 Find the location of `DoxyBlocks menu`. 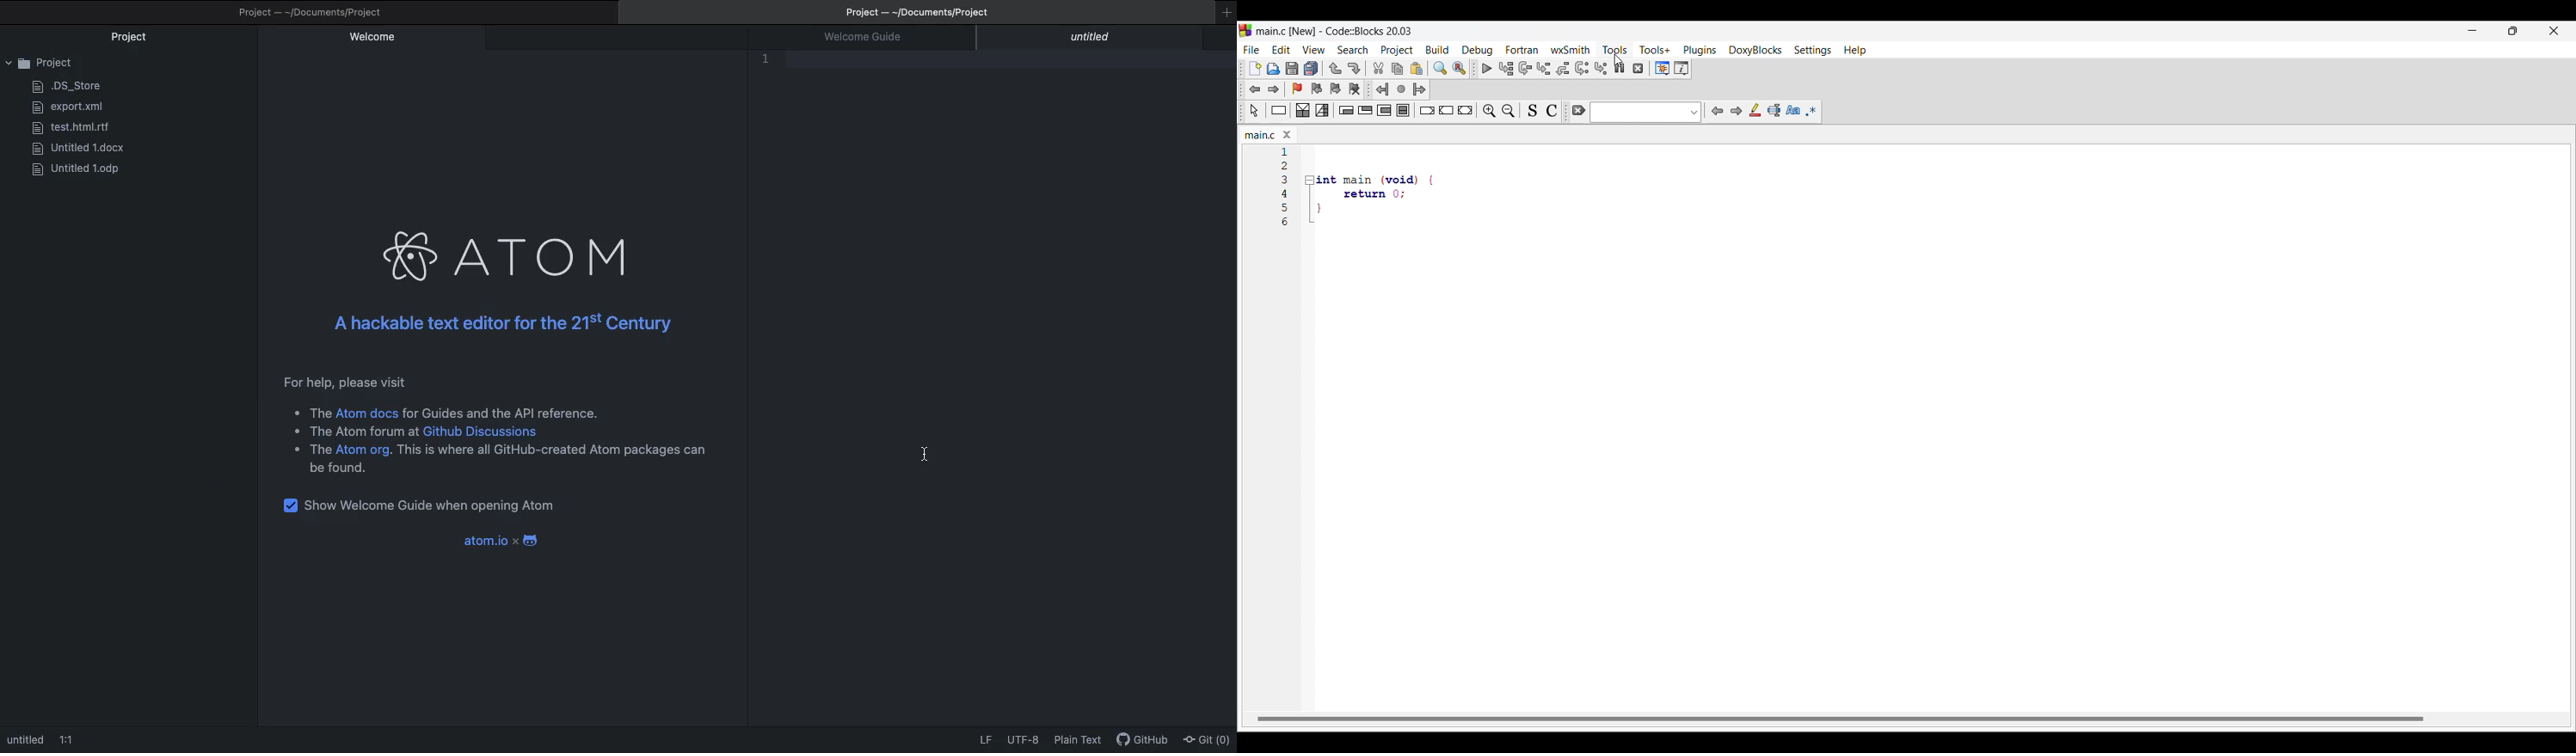

DoxyBlocks menu is located at coordinates (1755, 50).